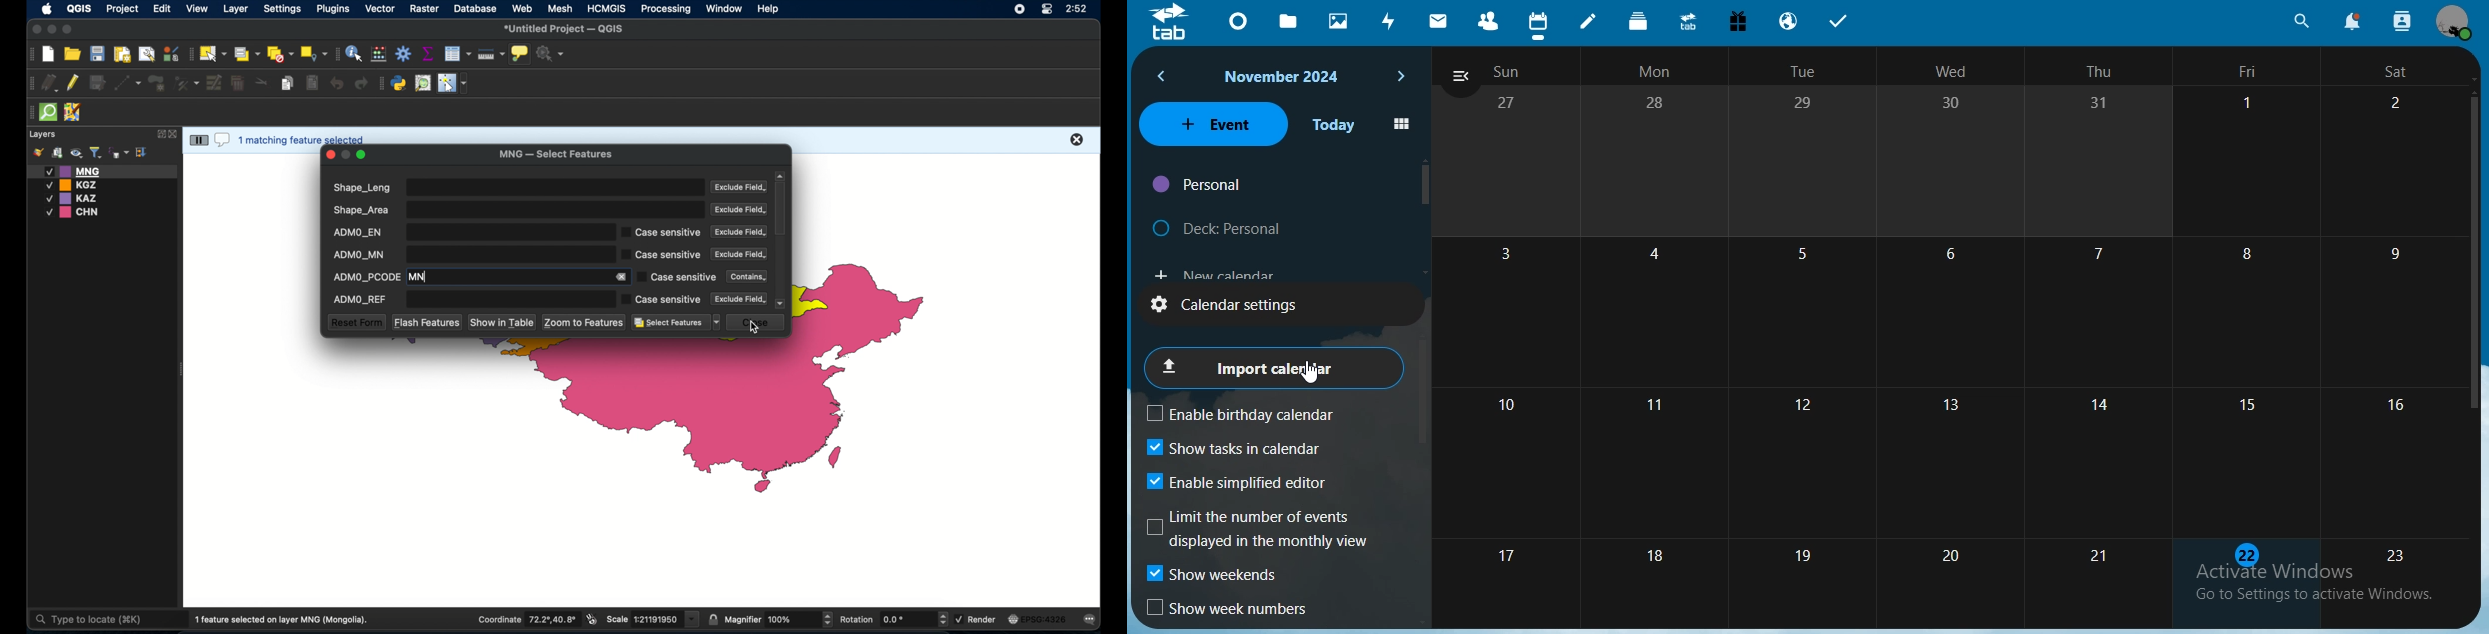  Describe the element at coordinates (1310, 372) in the screenshot. I see `cursor` at that location.